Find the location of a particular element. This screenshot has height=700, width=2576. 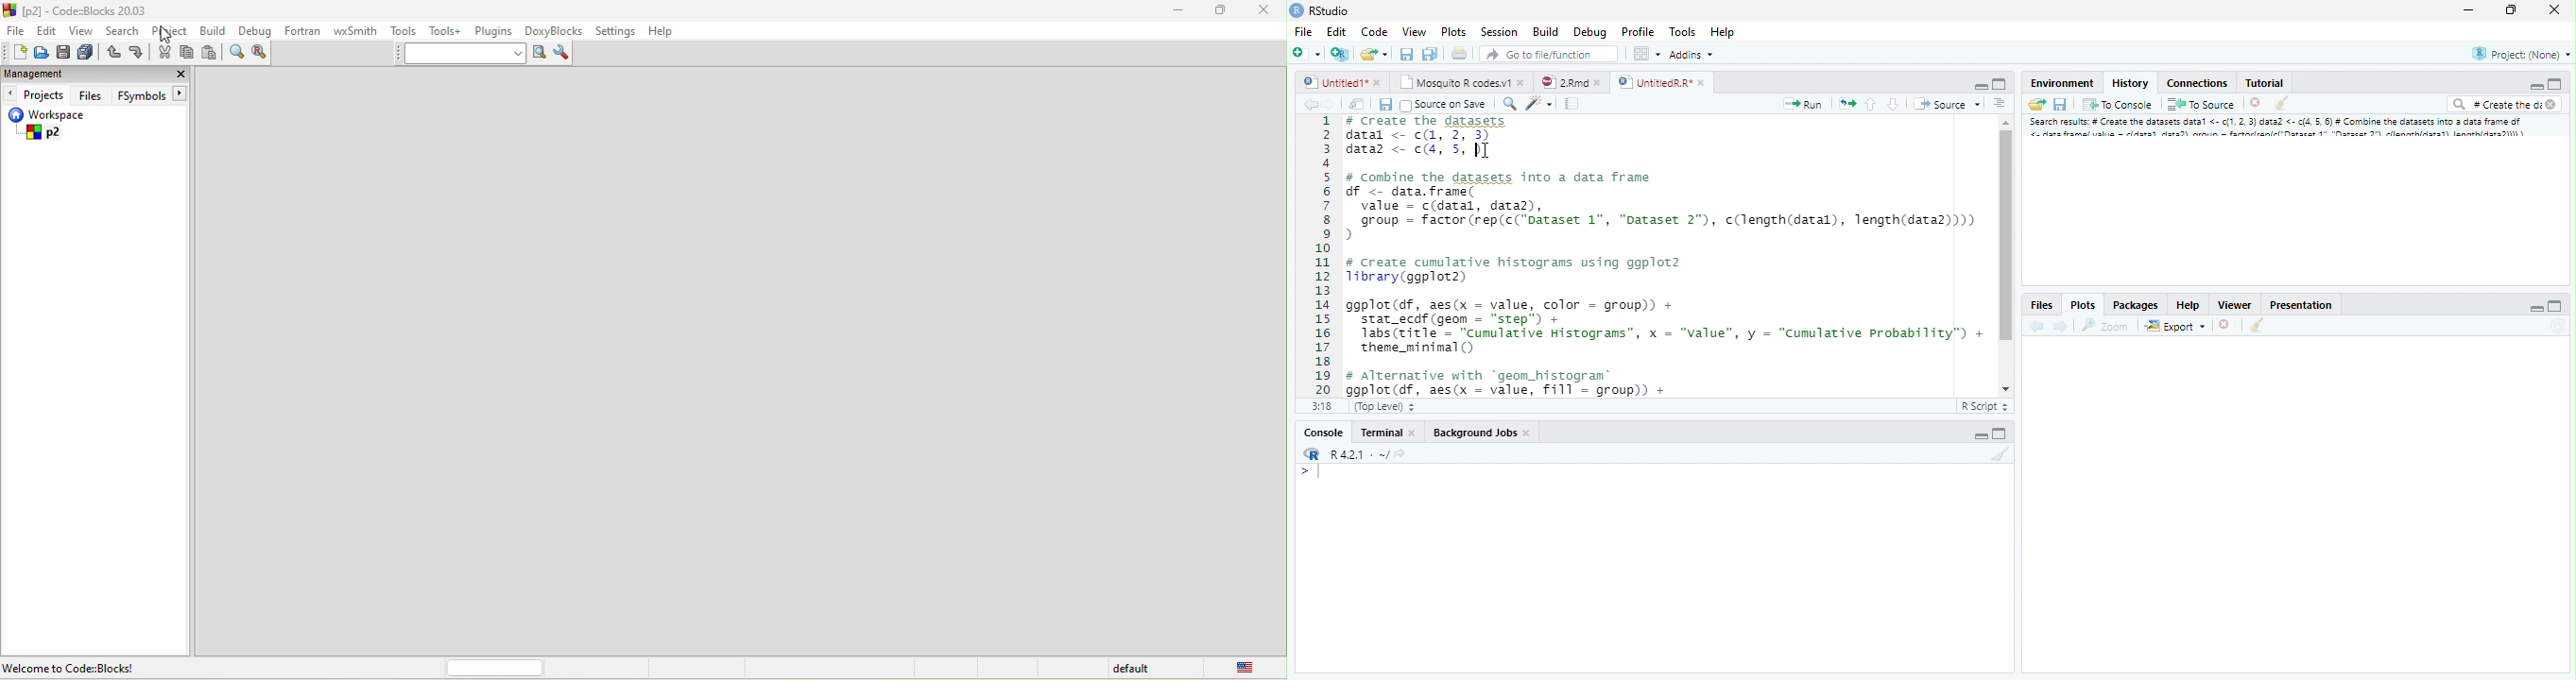

Minimize is located at coordinates (1980, 86).